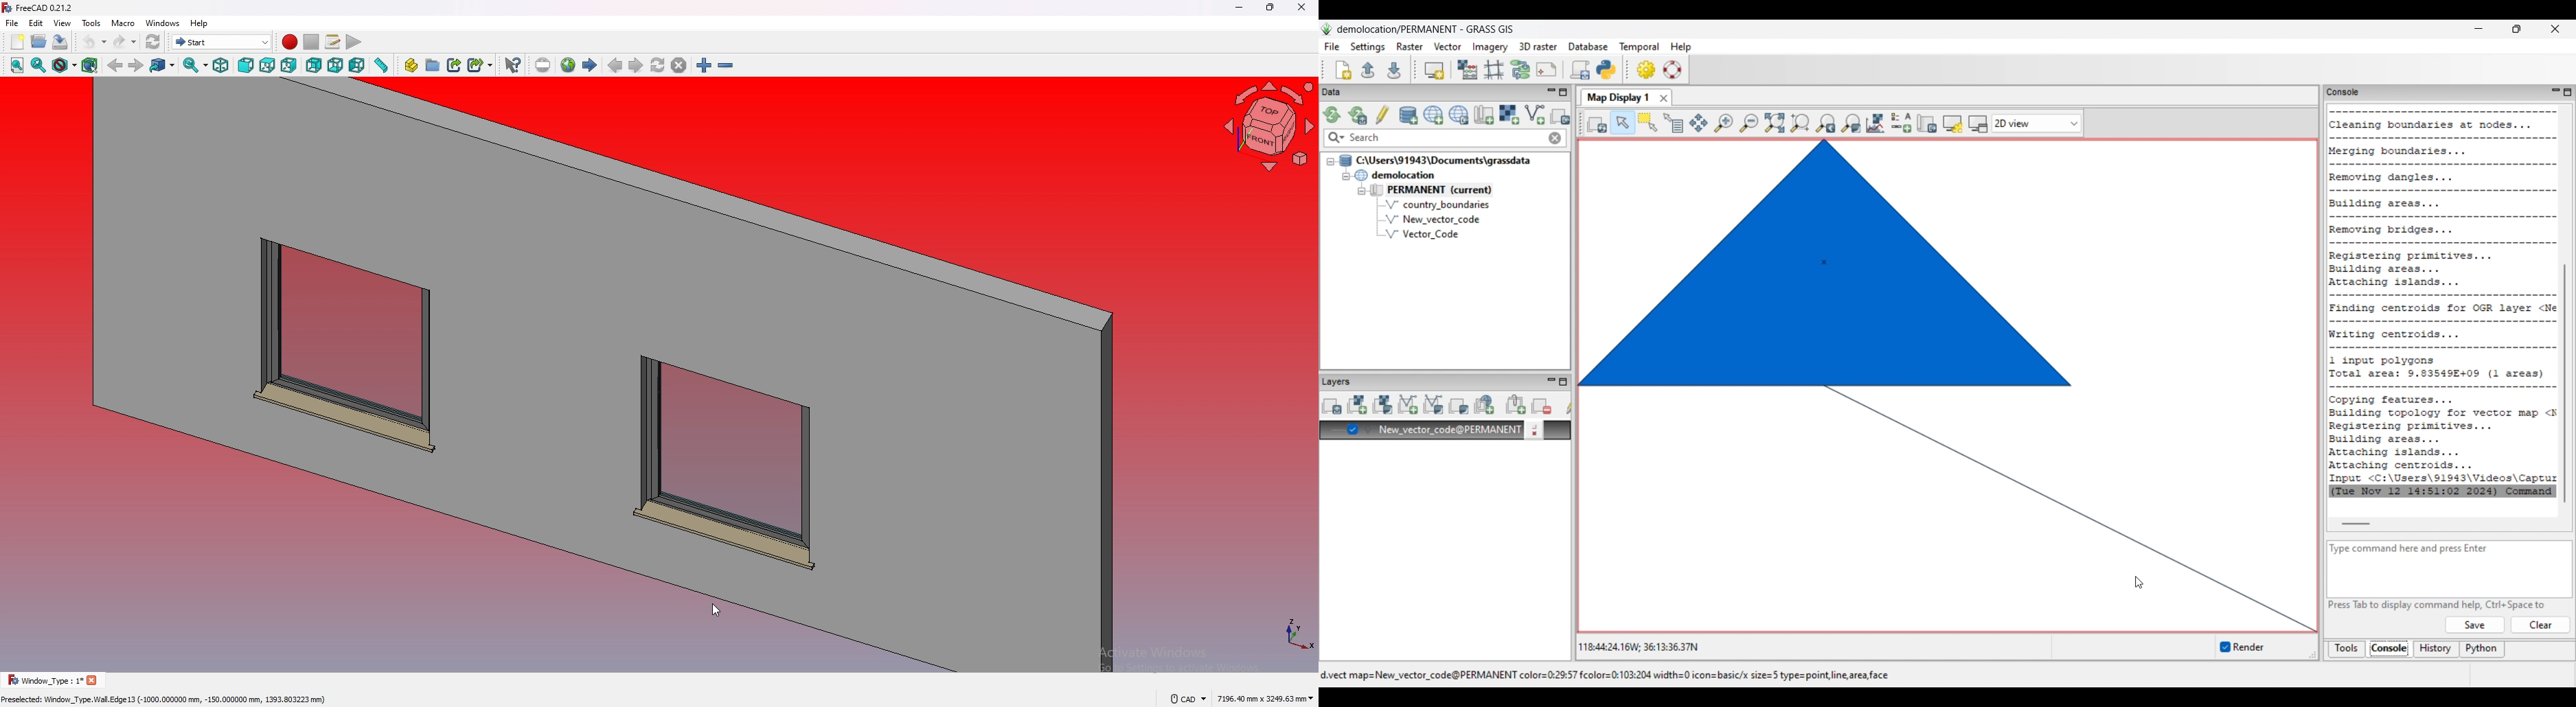 The width and height of the screenshot is (2576, 728). I want to click on view, so click(1270, 129).